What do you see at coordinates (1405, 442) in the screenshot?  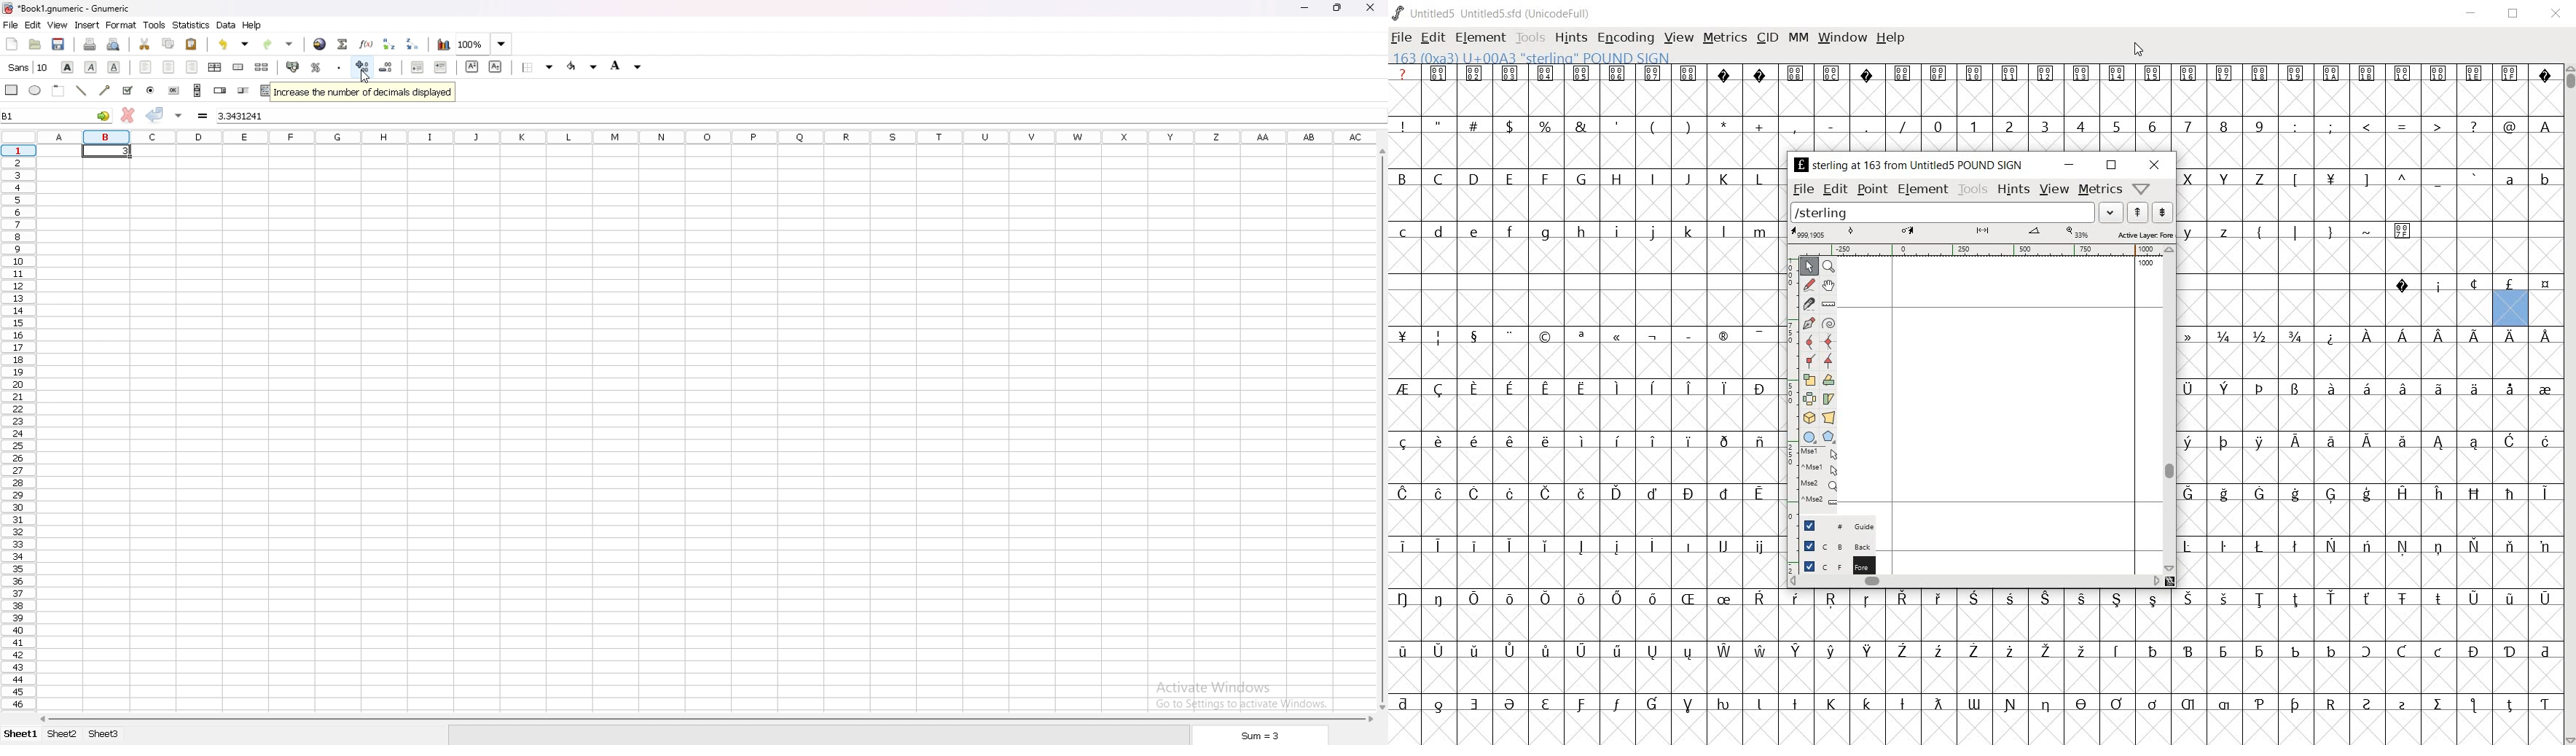 I see `Symbol` at bounding box center [1405, 442].